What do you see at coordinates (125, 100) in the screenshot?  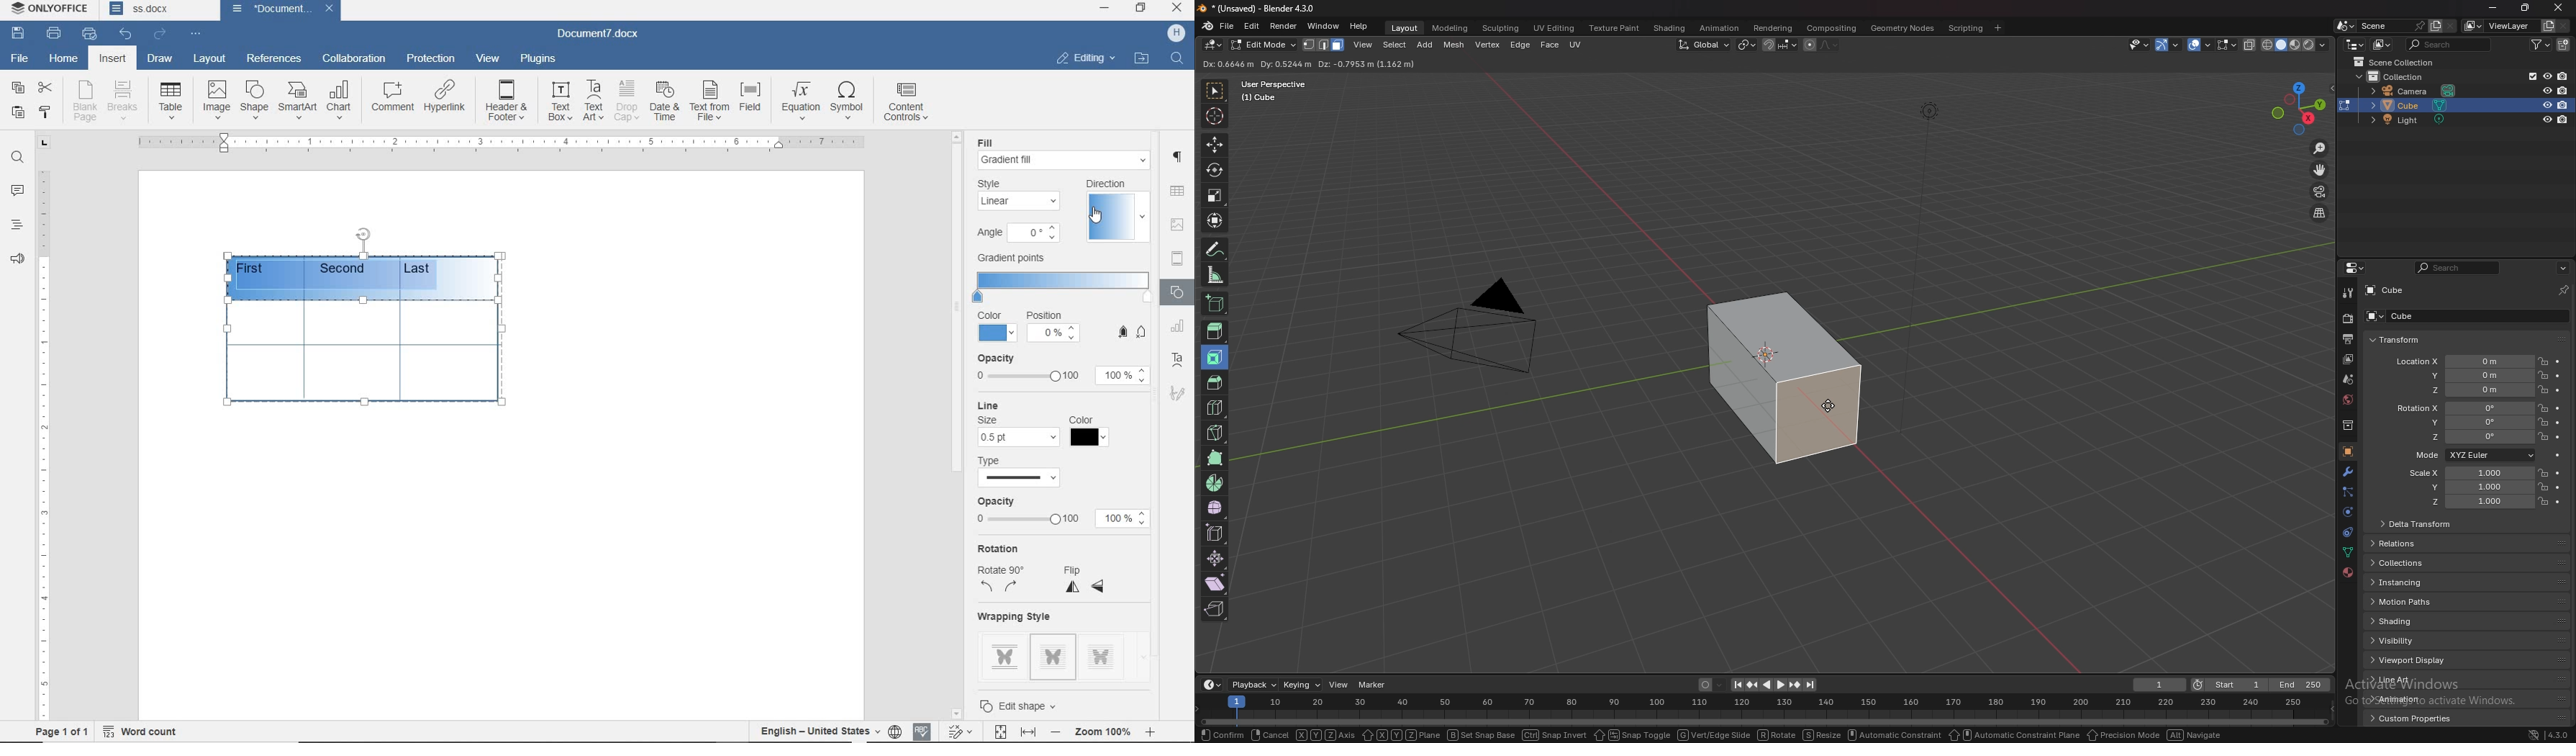 I see `breaks` at bounding box center [125, 100].